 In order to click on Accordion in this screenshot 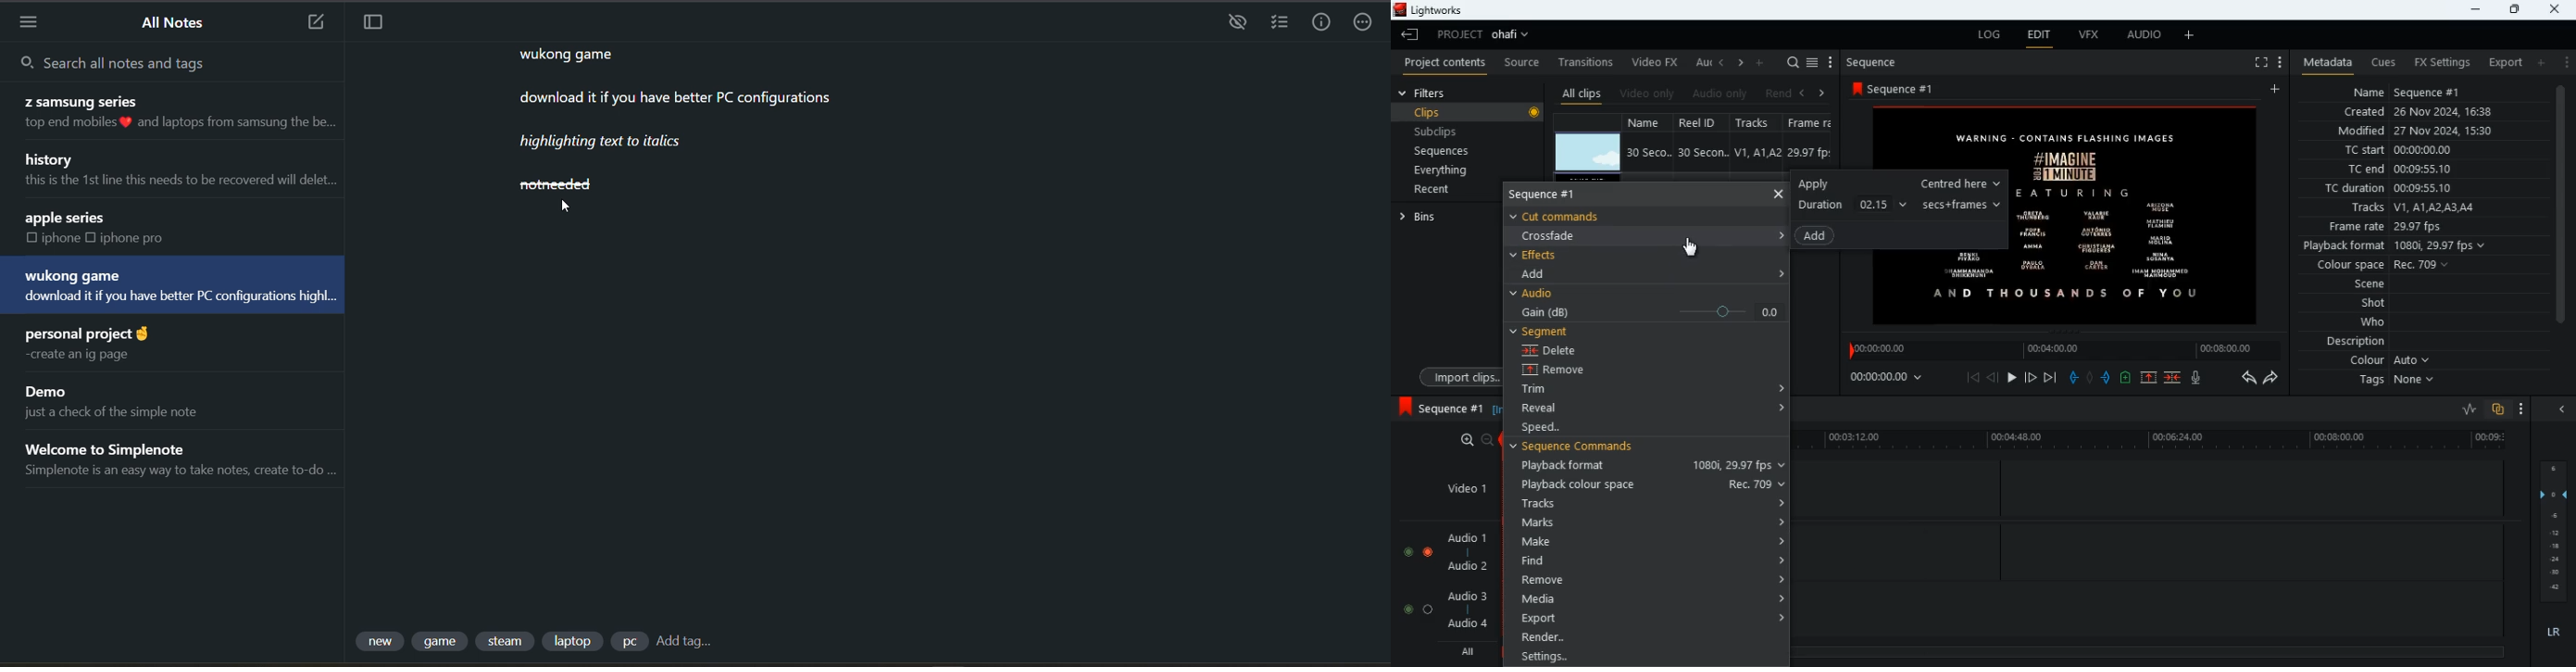, I will do `click(1778, 234)`.